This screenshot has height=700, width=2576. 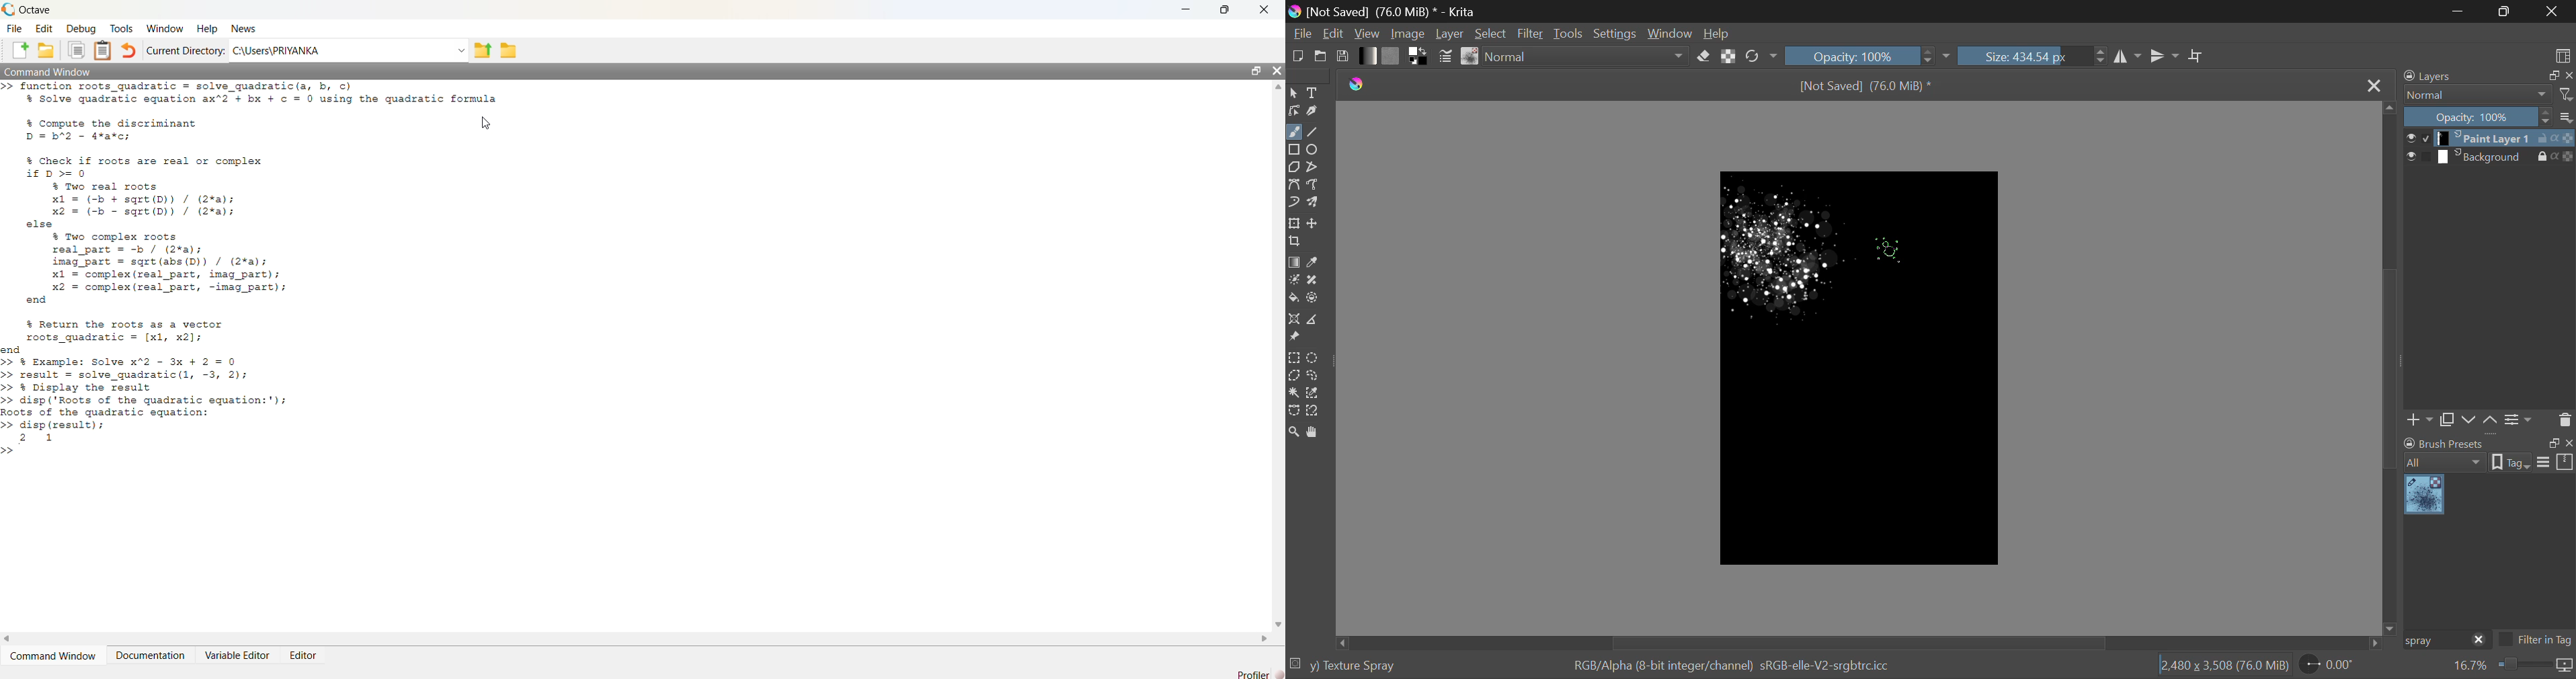 I want to click on actions, so click(x=2556, y=156).